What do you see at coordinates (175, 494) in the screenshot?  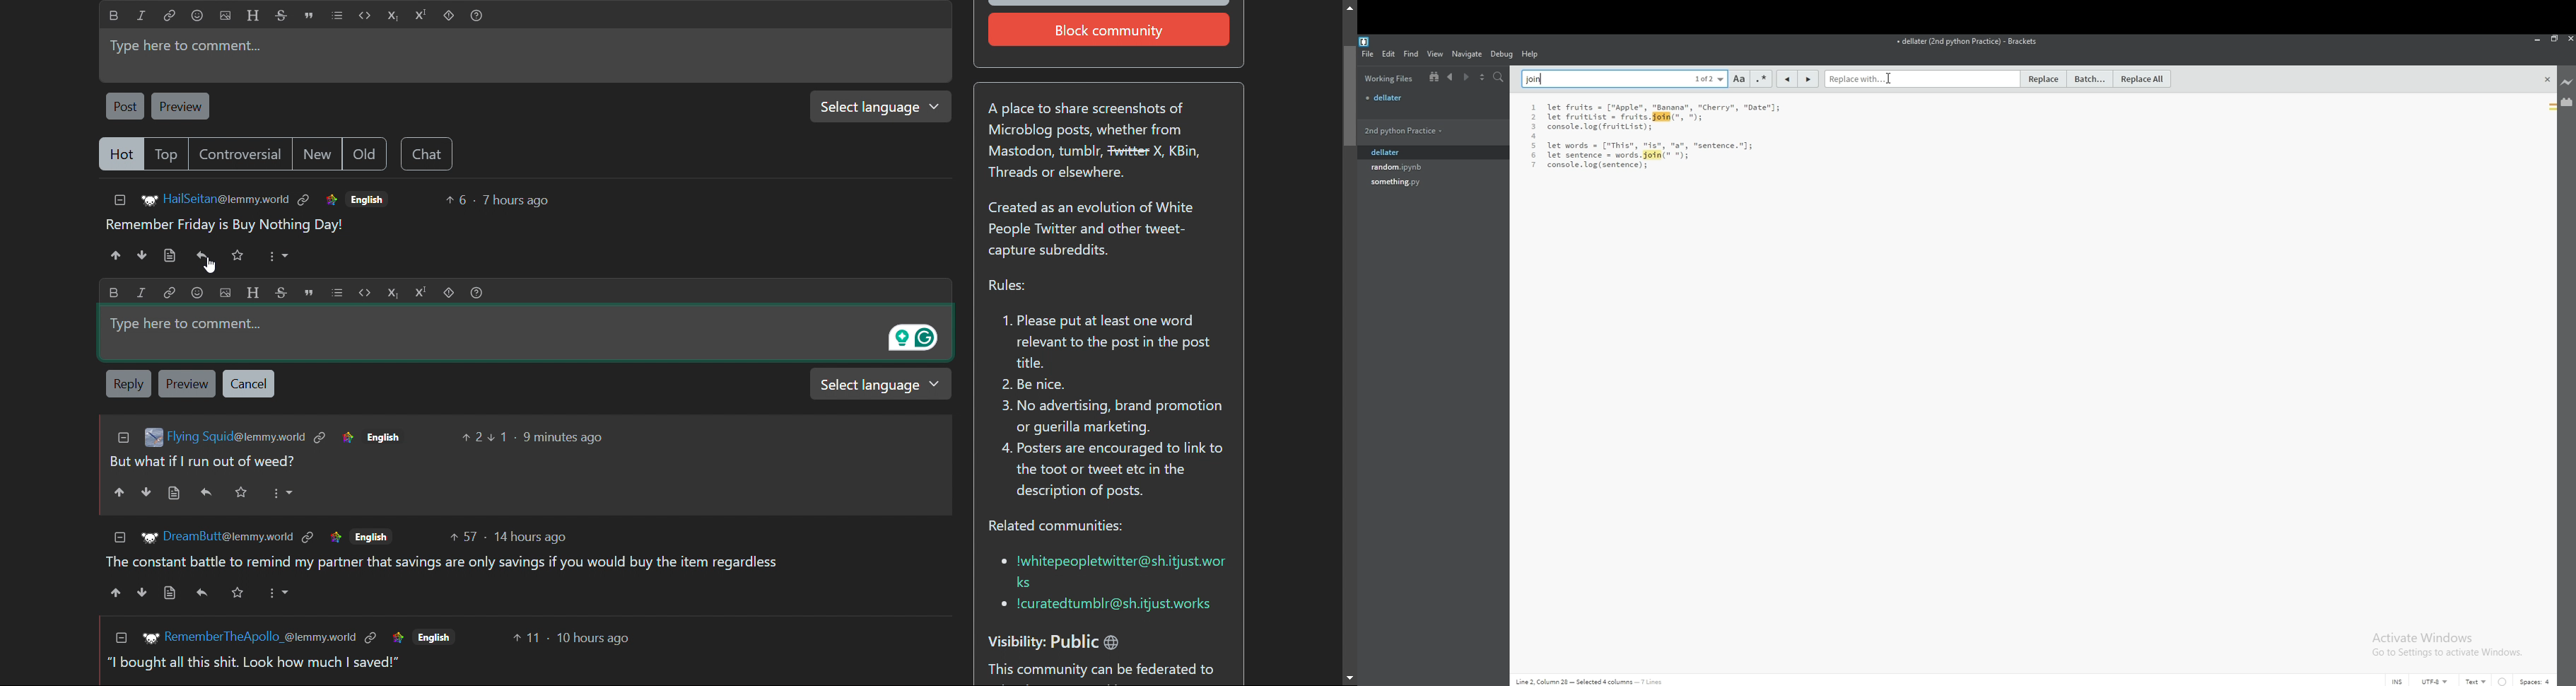 I see `view source` at bounding box center [175, 494].